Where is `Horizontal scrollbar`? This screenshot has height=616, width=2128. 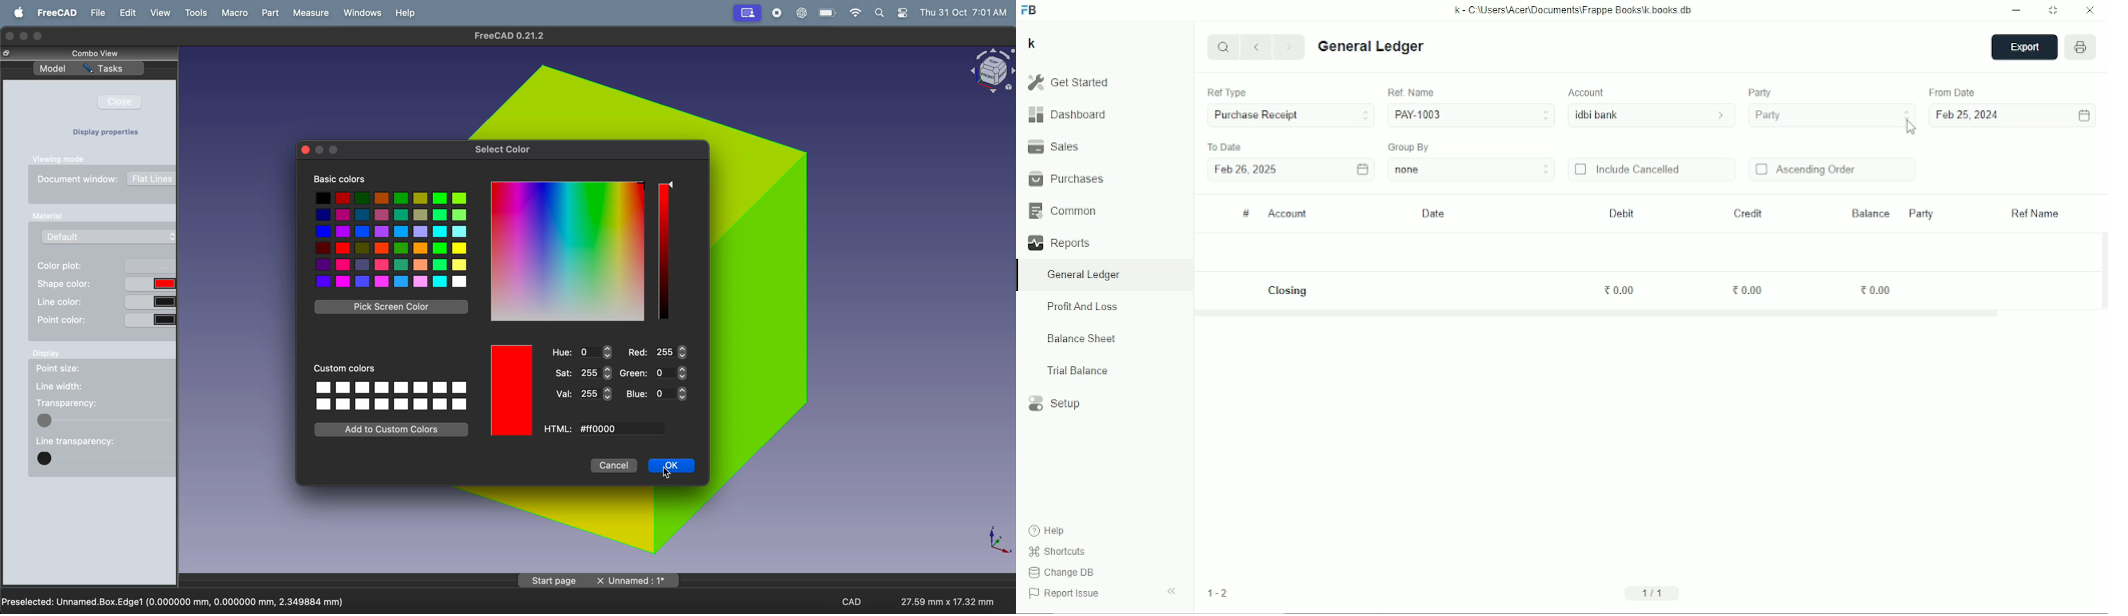 Horizontal scrollbar is located at coordinates (1598, 314).